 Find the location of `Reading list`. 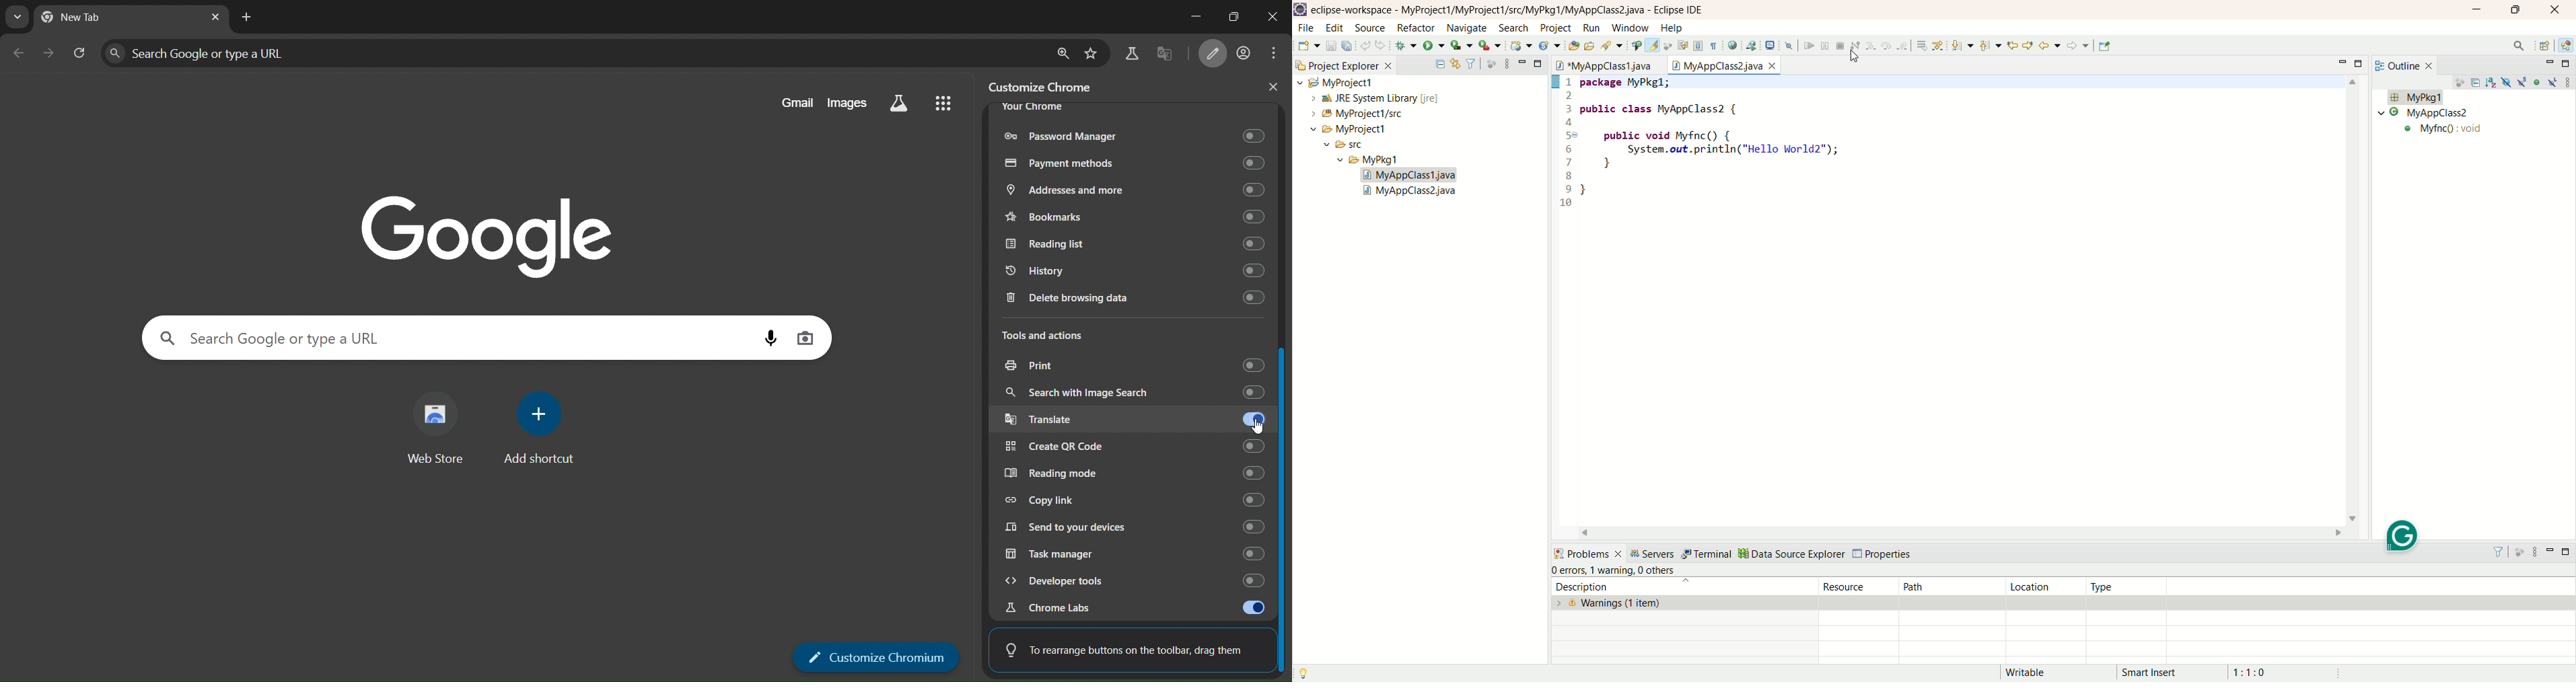

Reading list is located at coordinates (1131, 243).